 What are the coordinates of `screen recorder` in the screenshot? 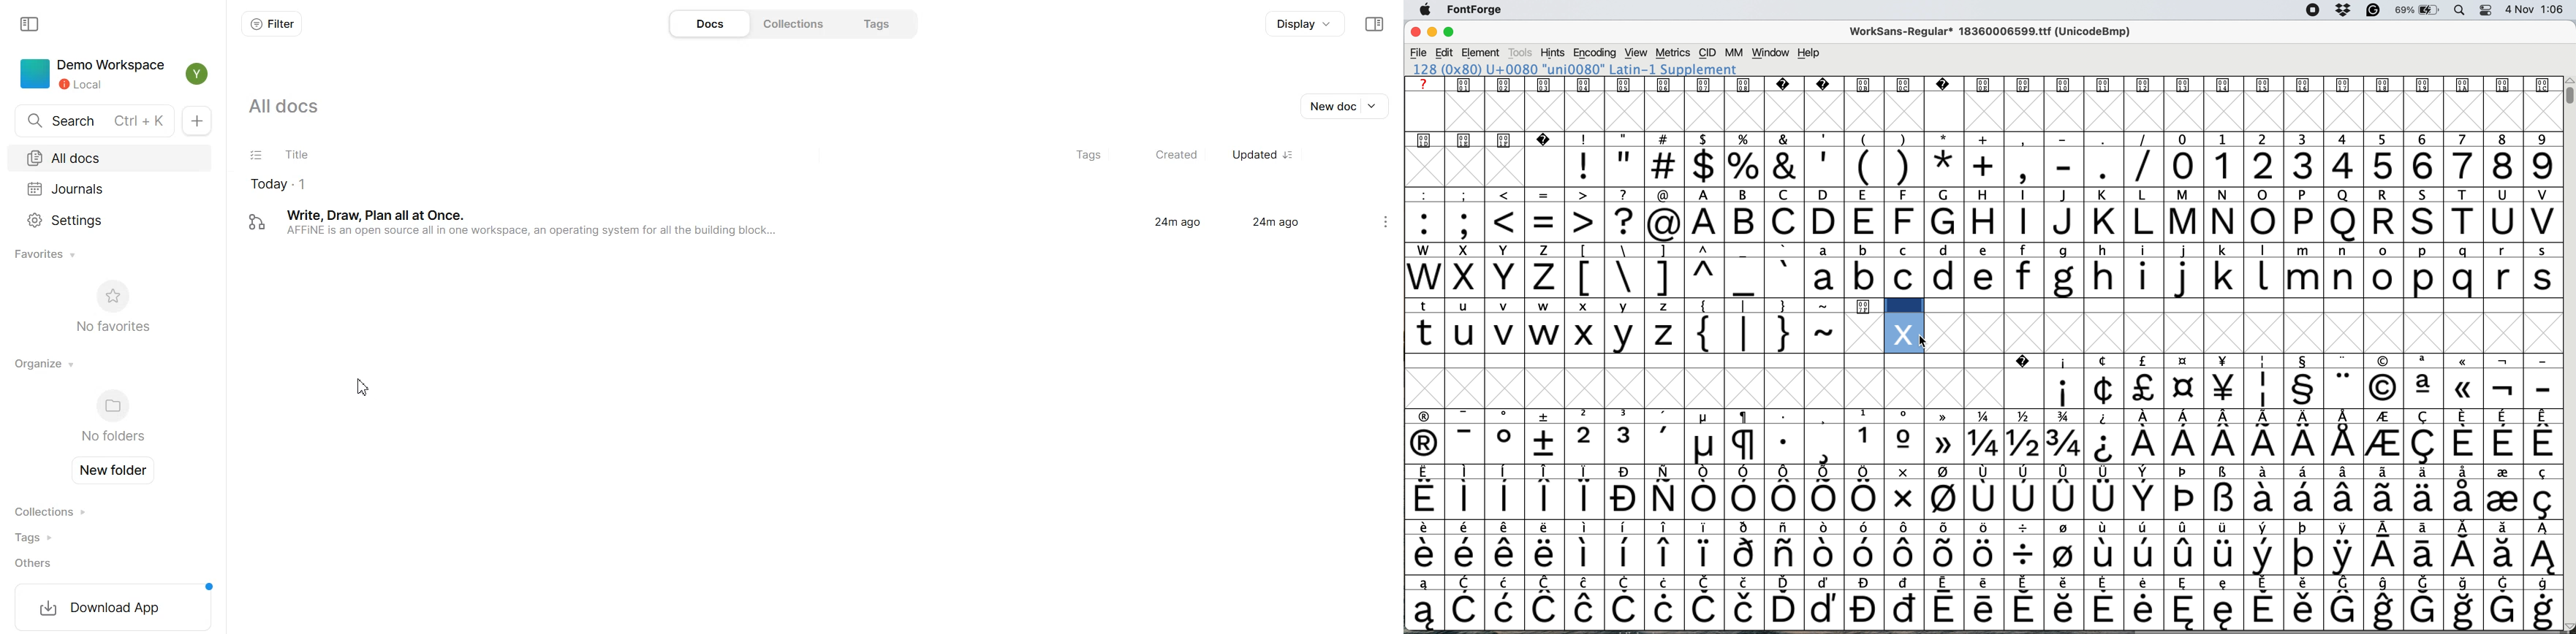 It's located at (2310, 11).